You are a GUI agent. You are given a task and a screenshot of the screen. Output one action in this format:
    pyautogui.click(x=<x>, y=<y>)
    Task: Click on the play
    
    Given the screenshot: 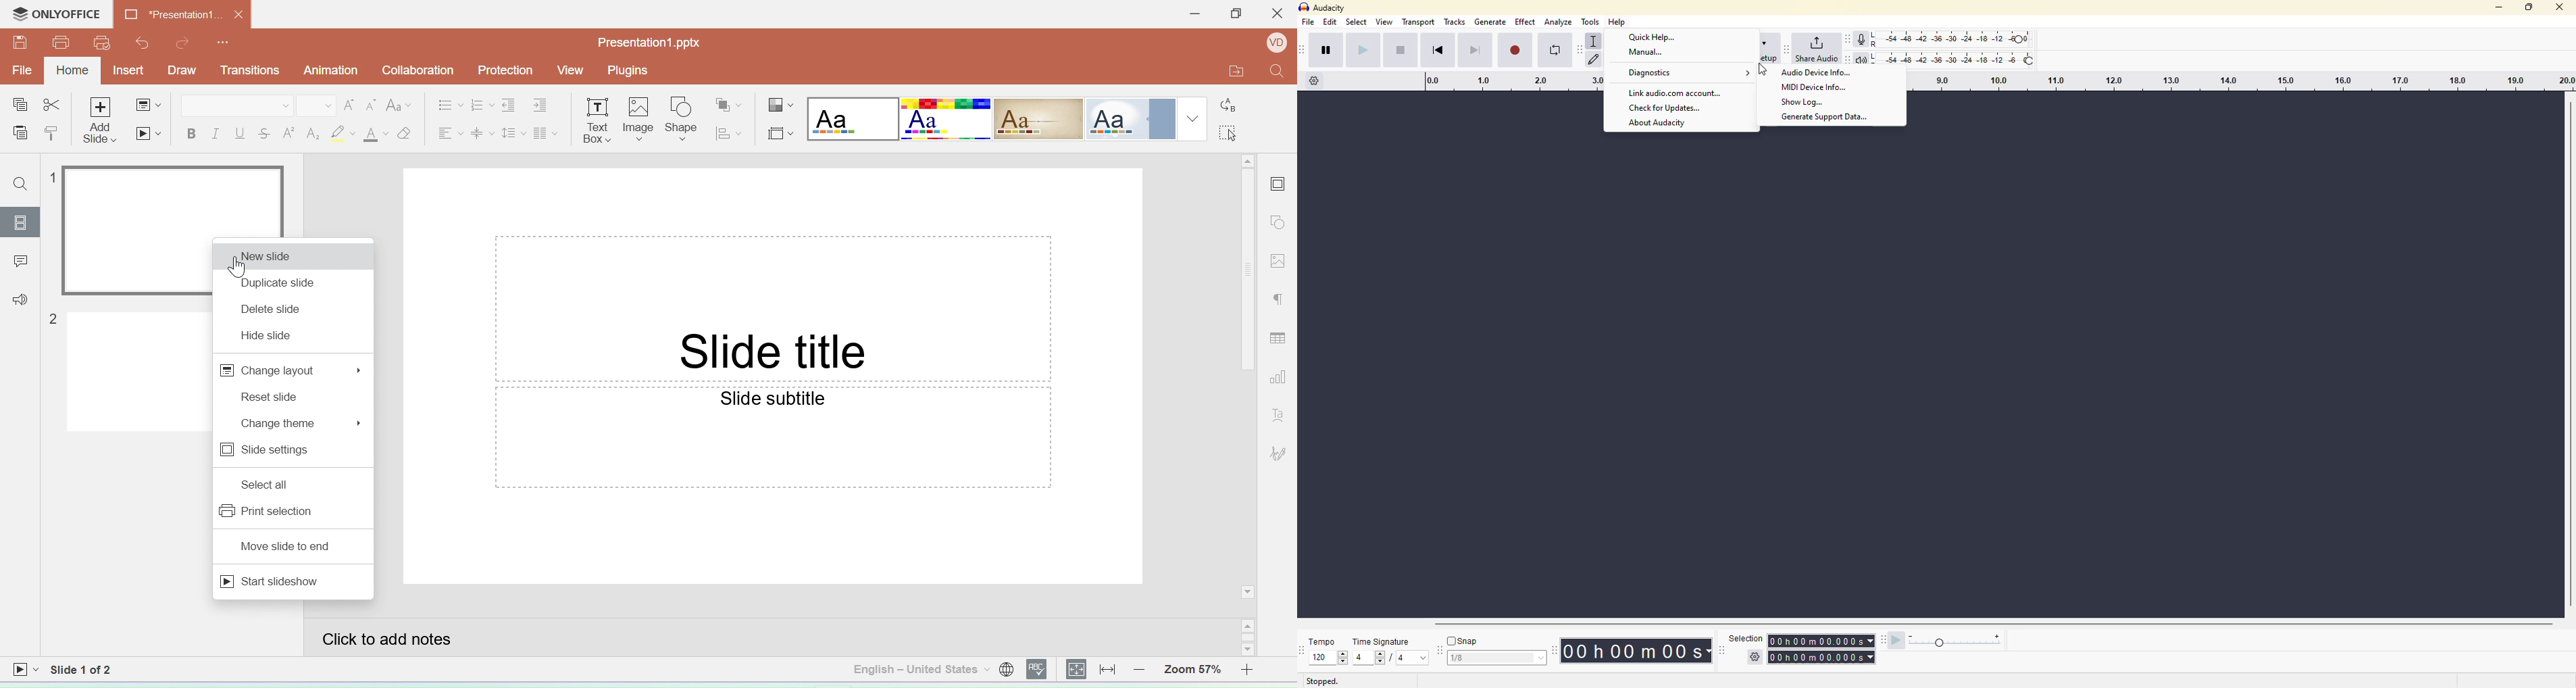 What is the action you would take?
    pyautogui.click(x=1365, y=53)
    